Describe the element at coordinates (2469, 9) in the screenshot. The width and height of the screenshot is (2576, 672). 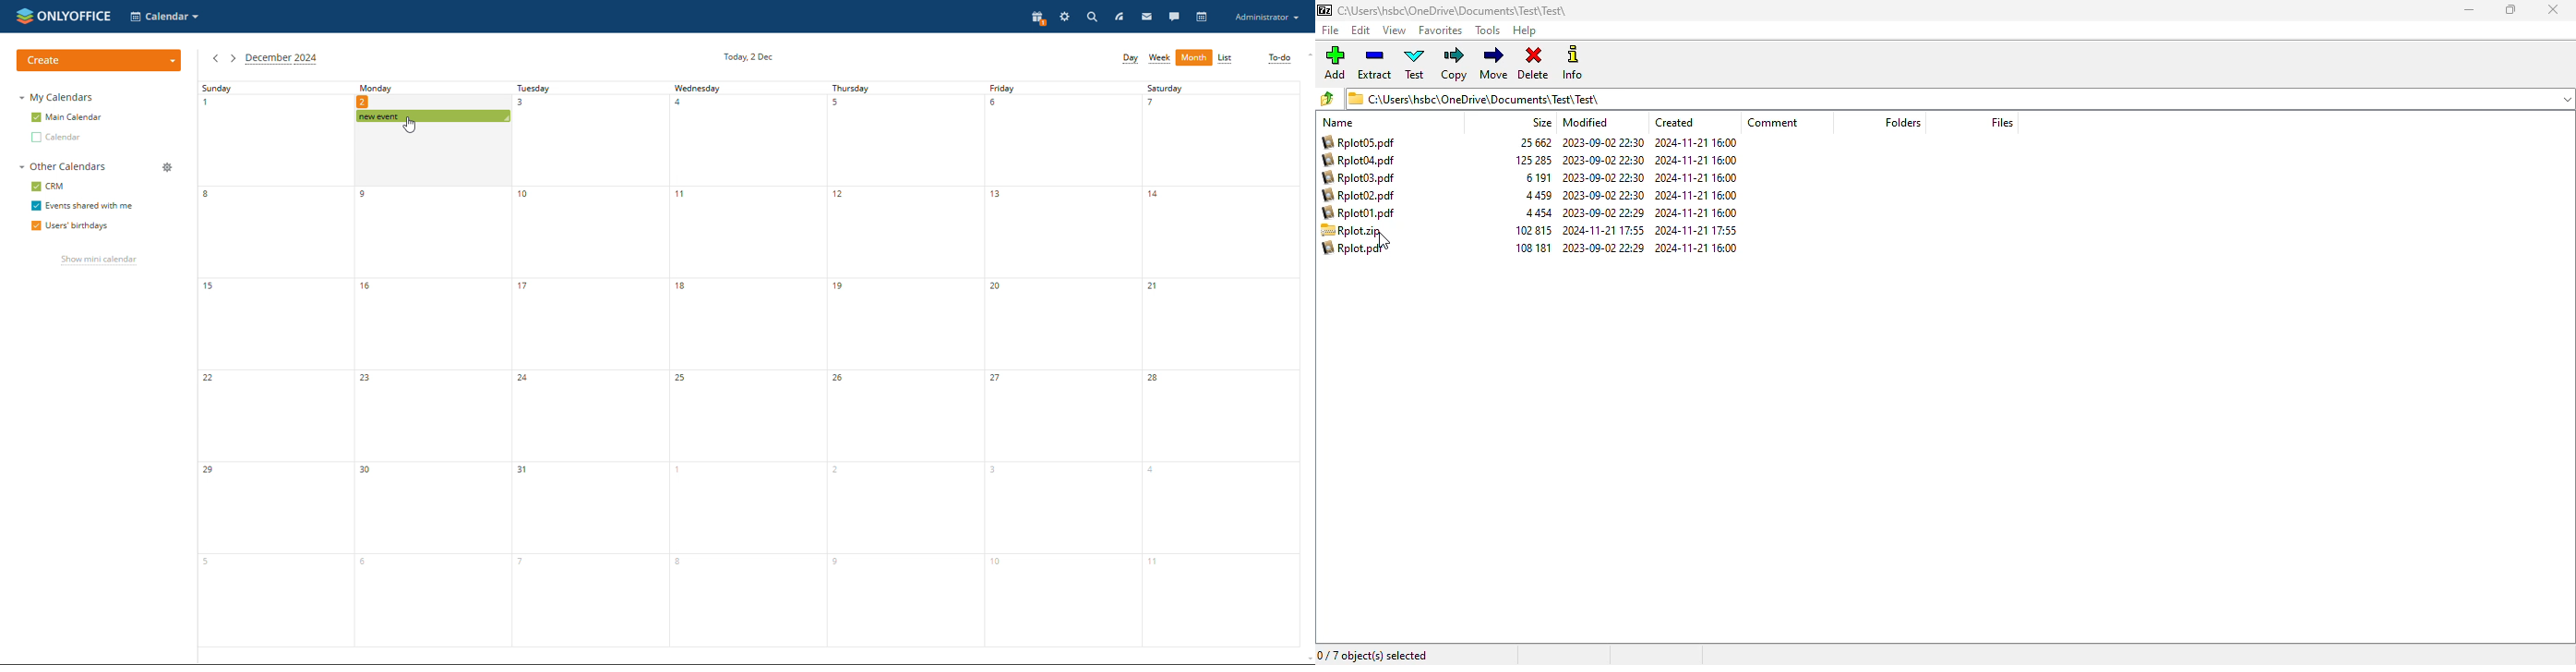
I see `minimize` at that location.